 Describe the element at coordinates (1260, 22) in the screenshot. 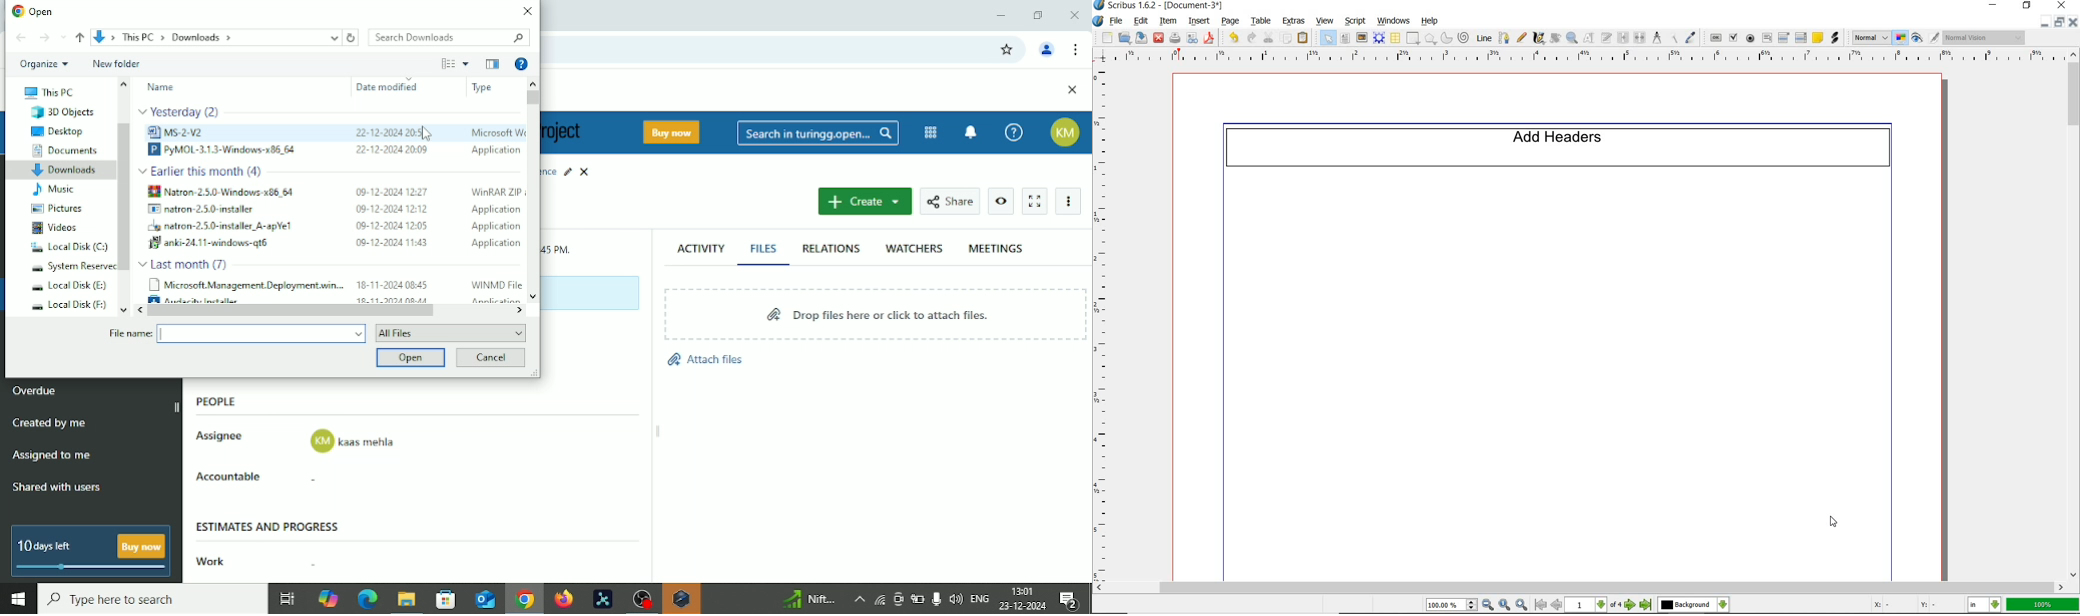

I see `table` at that location.